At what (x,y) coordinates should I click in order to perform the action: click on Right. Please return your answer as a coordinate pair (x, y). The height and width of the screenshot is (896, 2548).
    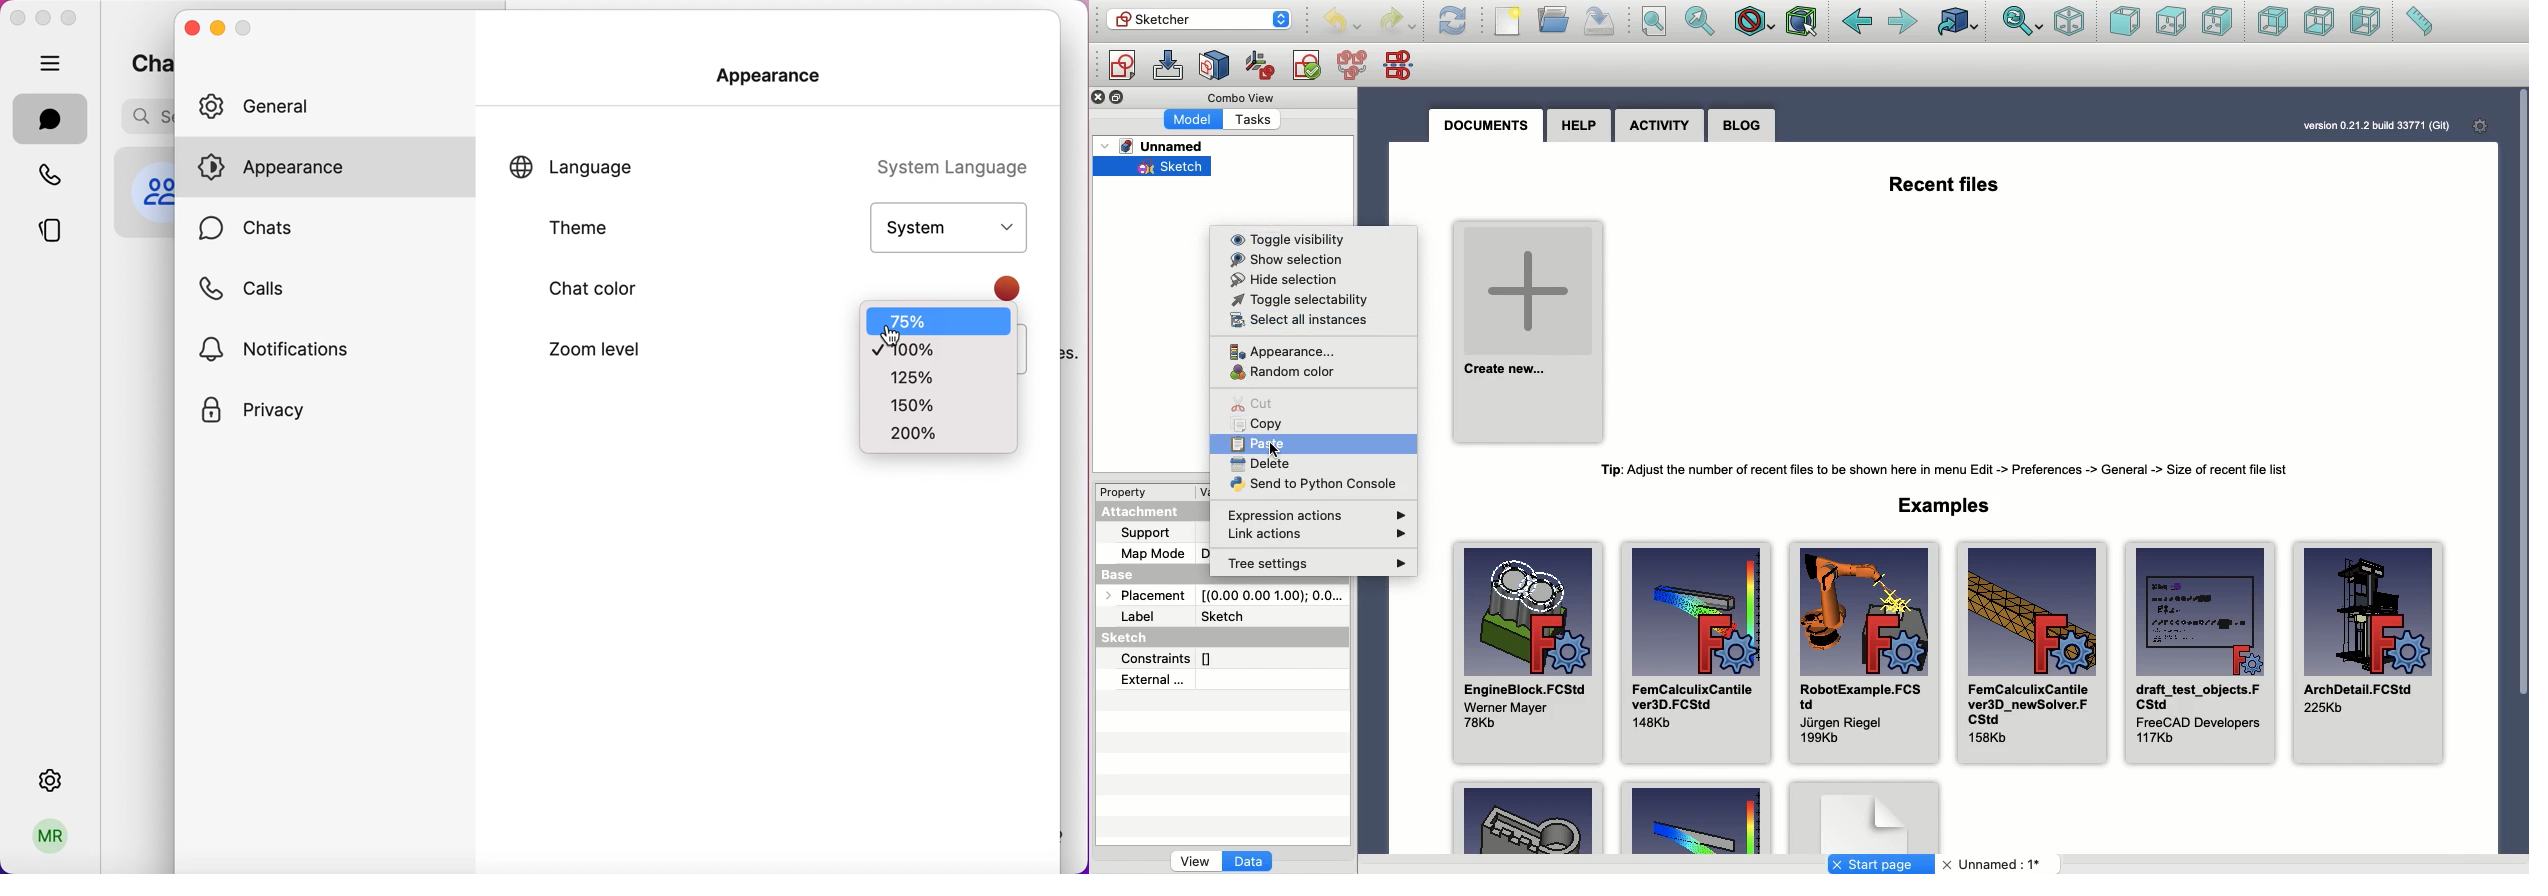
    Looking at the image, I should click on (2216, 21).